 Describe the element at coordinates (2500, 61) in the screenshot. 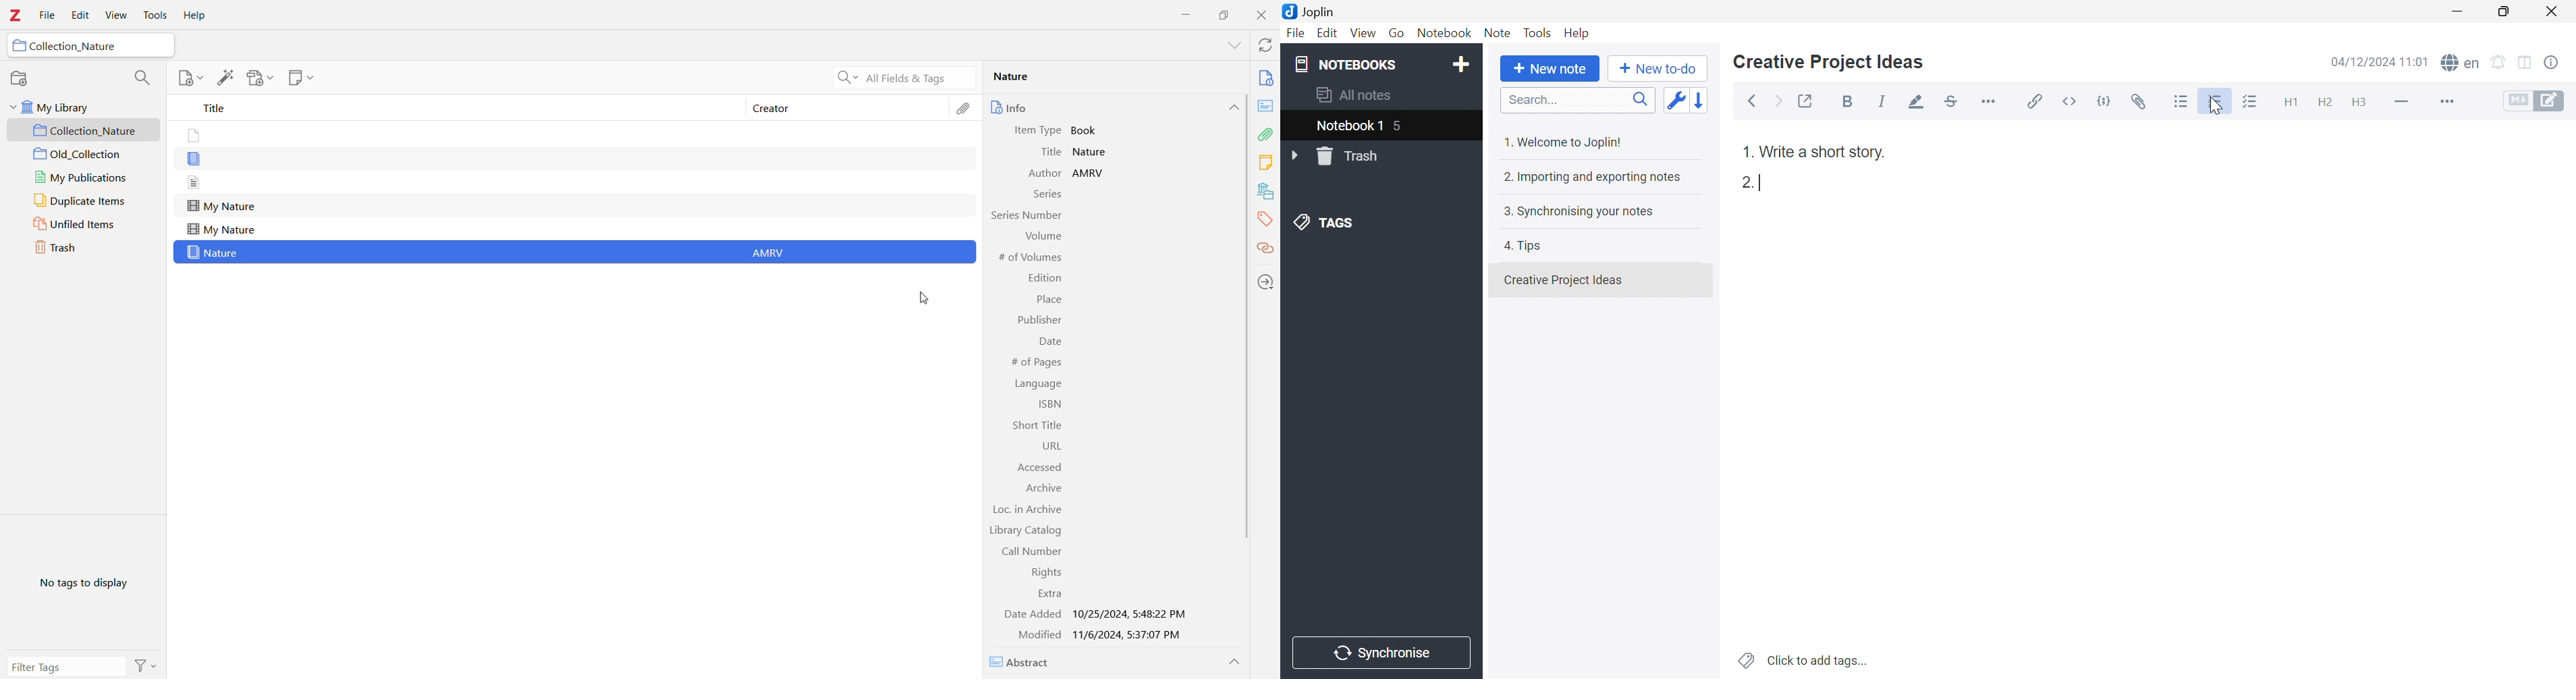

I see `Set alarm` at that location.